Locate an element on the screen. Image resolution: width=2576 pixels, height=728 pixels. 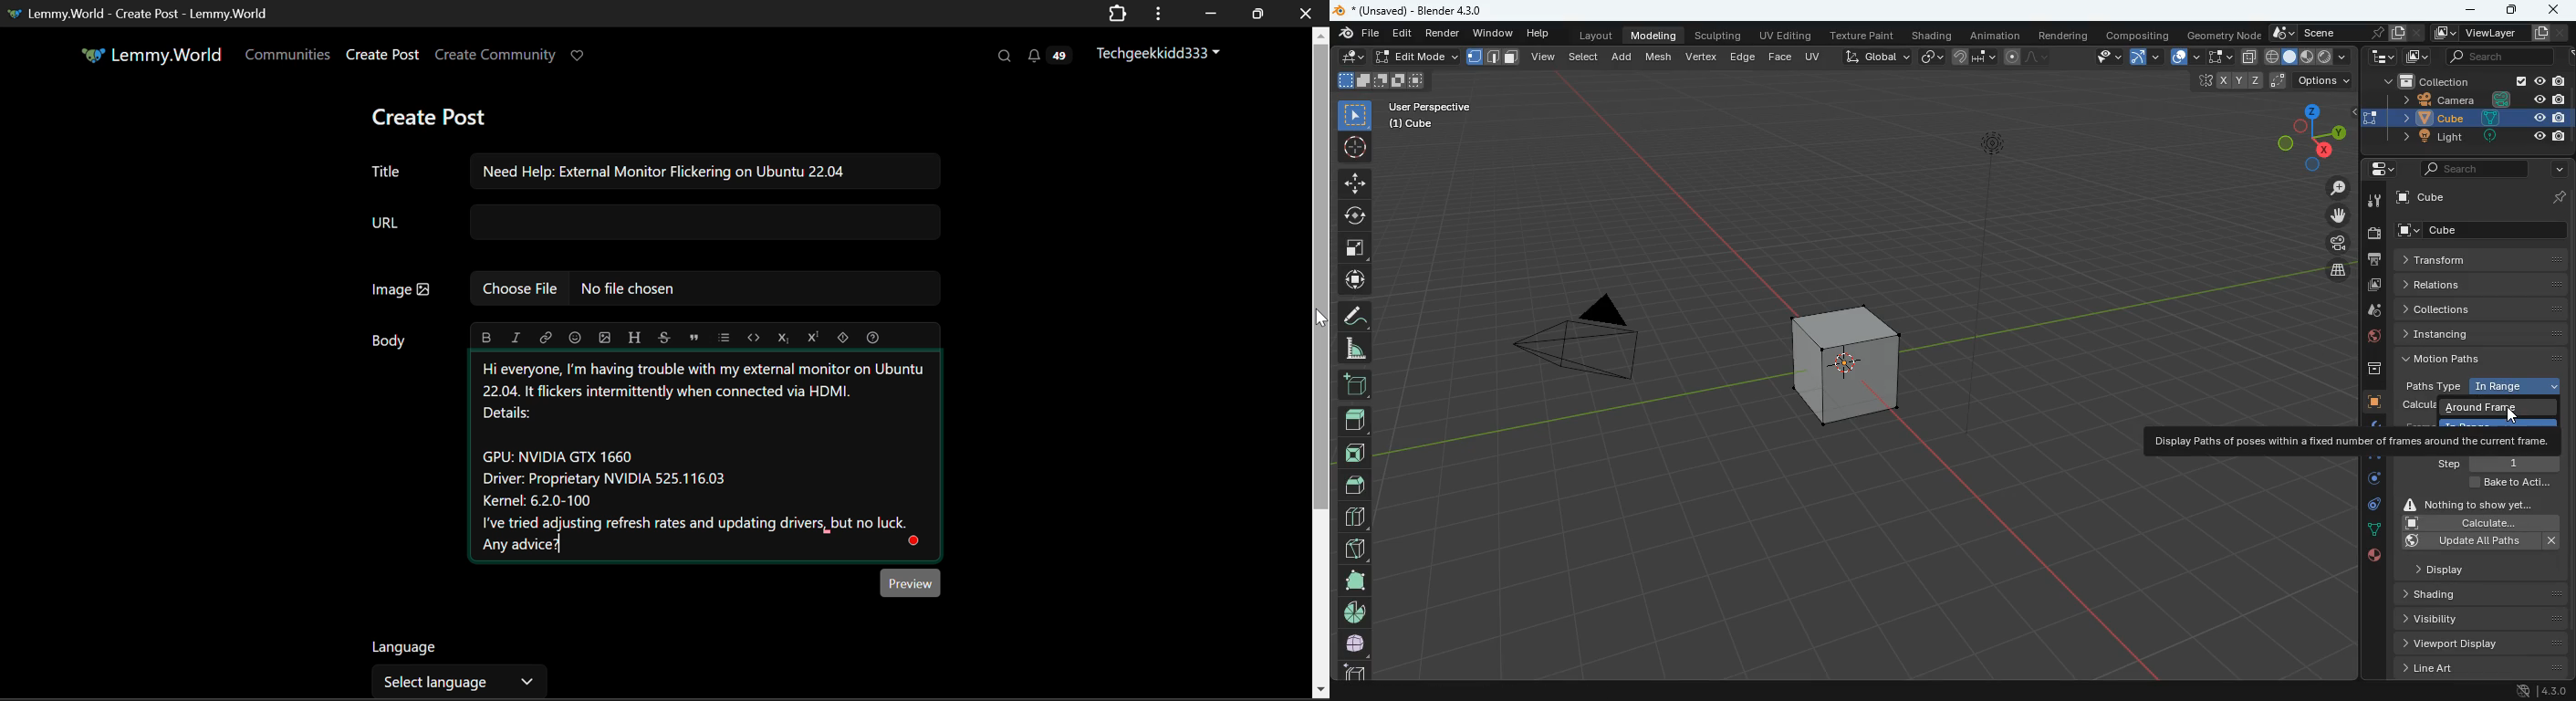
Select Language is located at coordinates (470, 669).